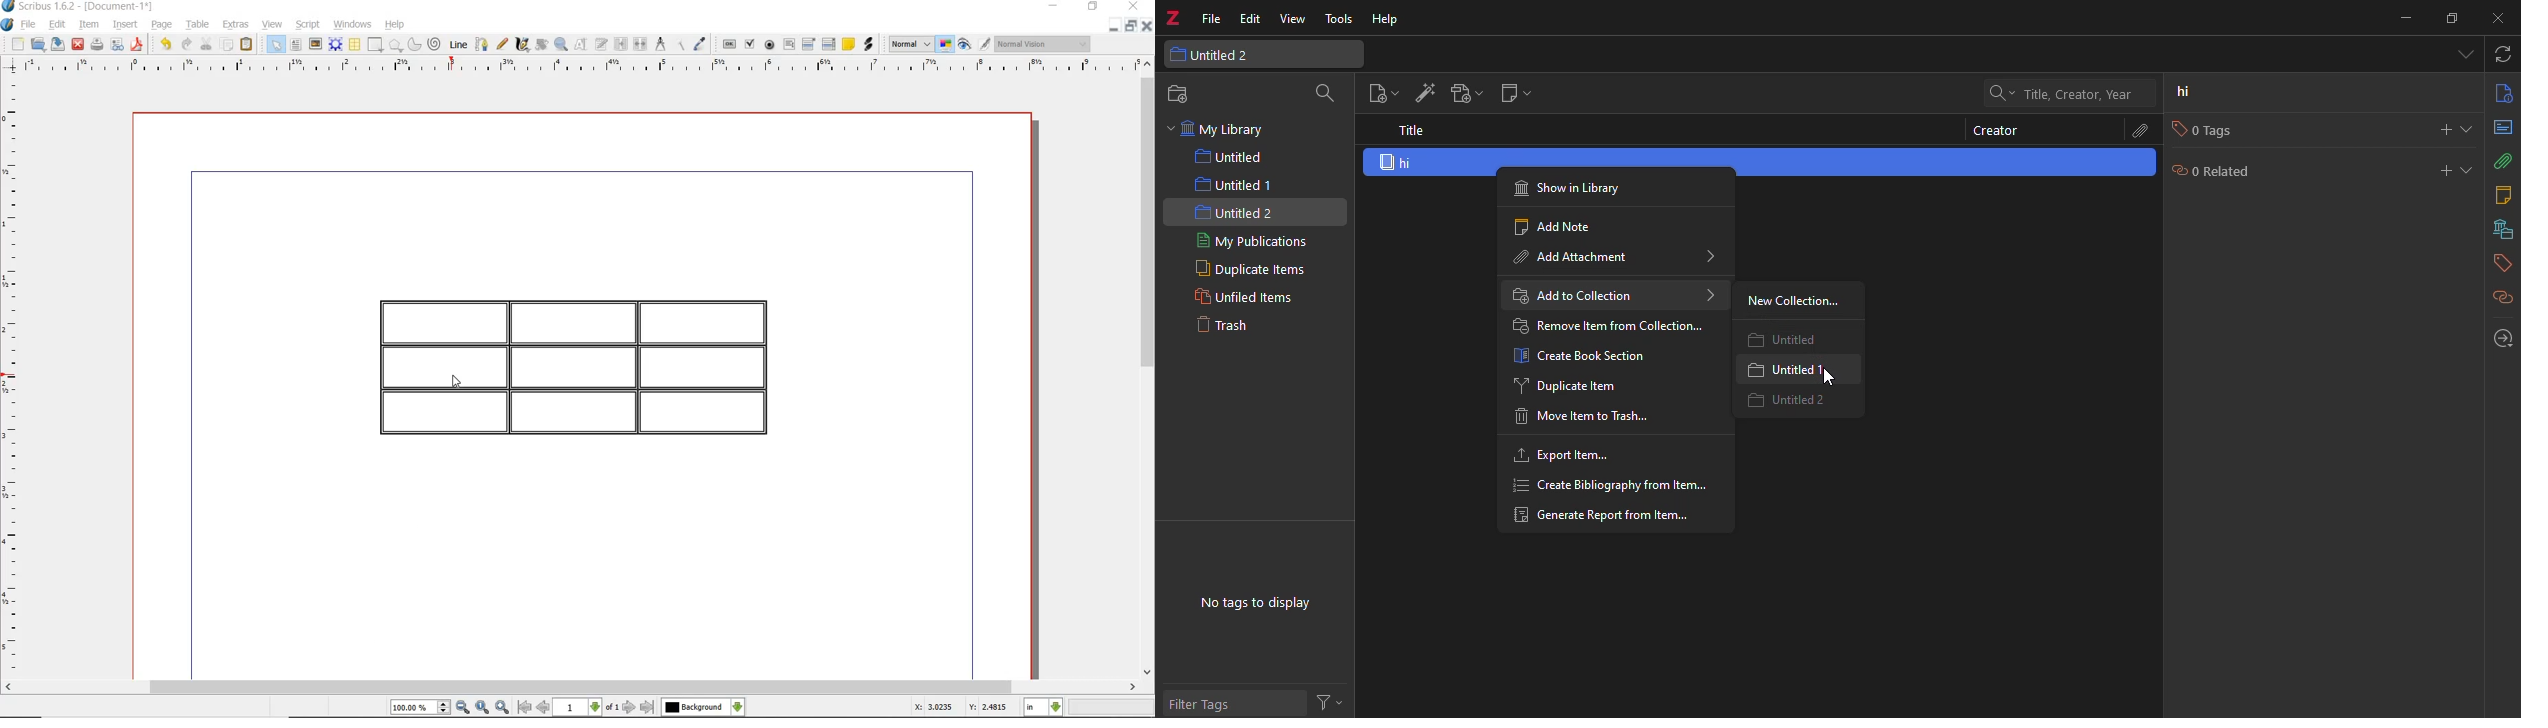 Image resolution: width=2548 pixels, height=728 pixels. Describe the element at coordinates (2502, 163) in the screenshot. I see `attach` at that location.